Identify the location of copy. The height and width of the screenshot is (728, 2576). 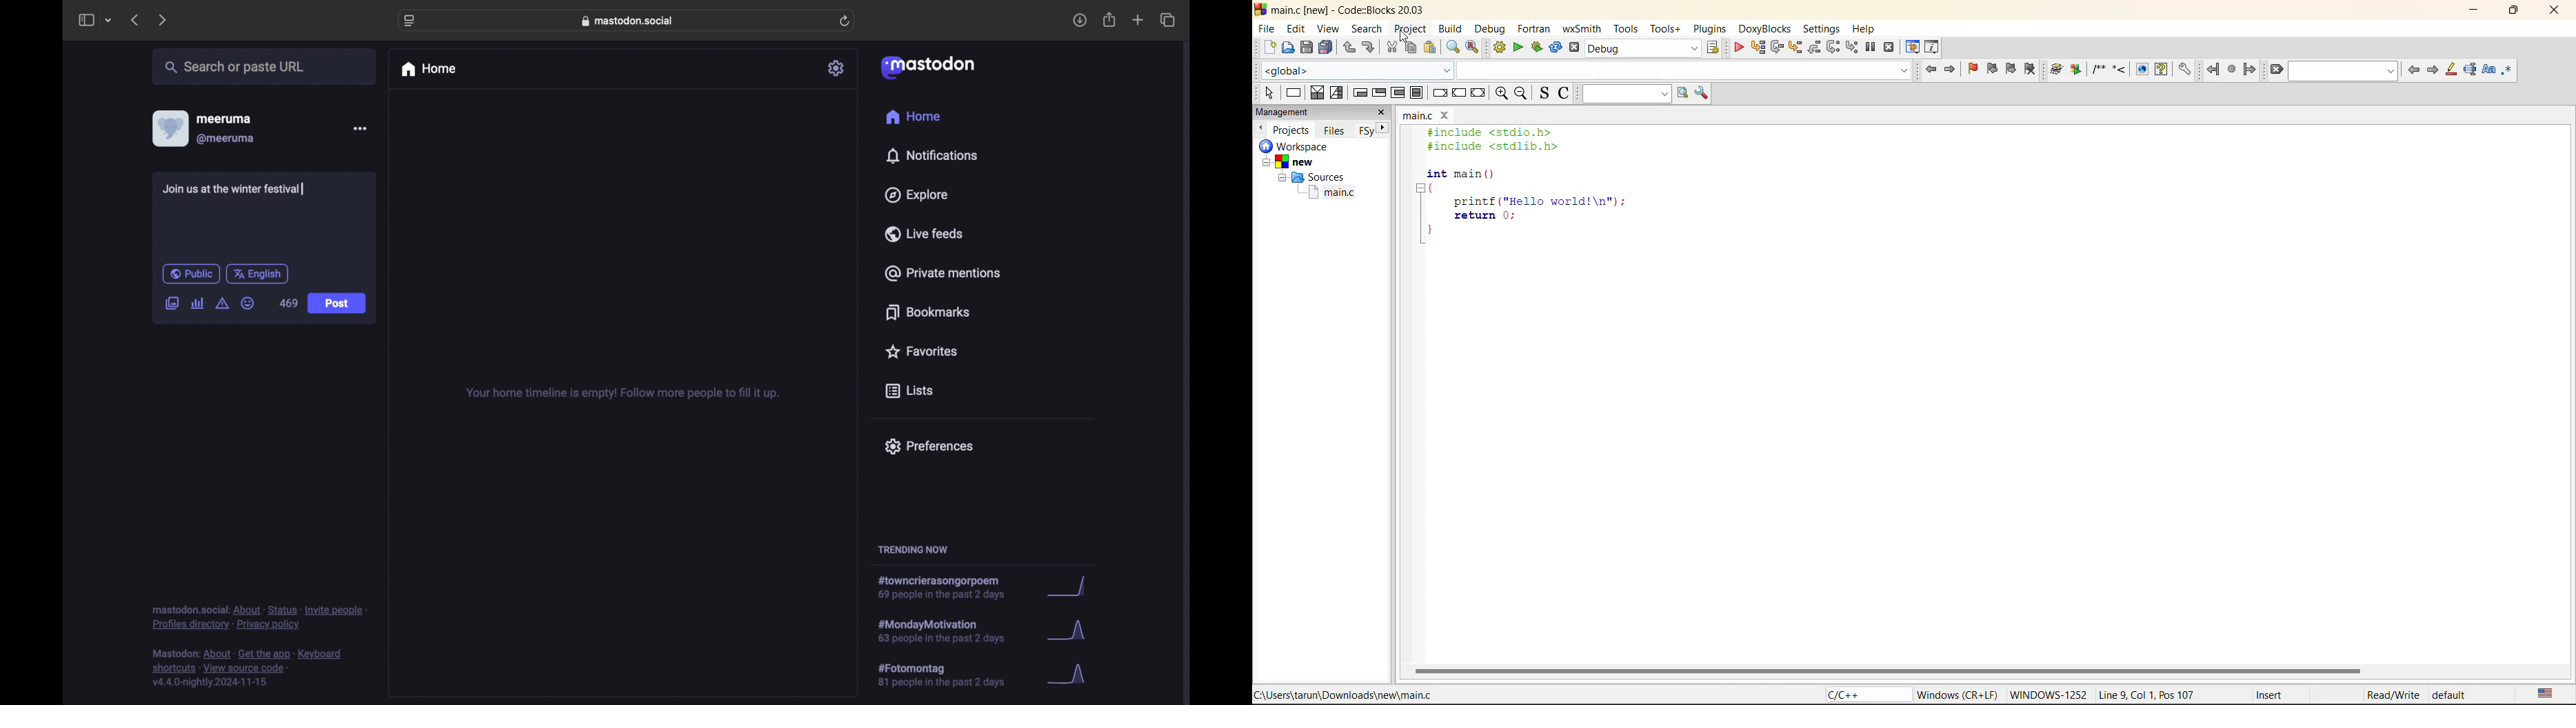
(1411, 47).